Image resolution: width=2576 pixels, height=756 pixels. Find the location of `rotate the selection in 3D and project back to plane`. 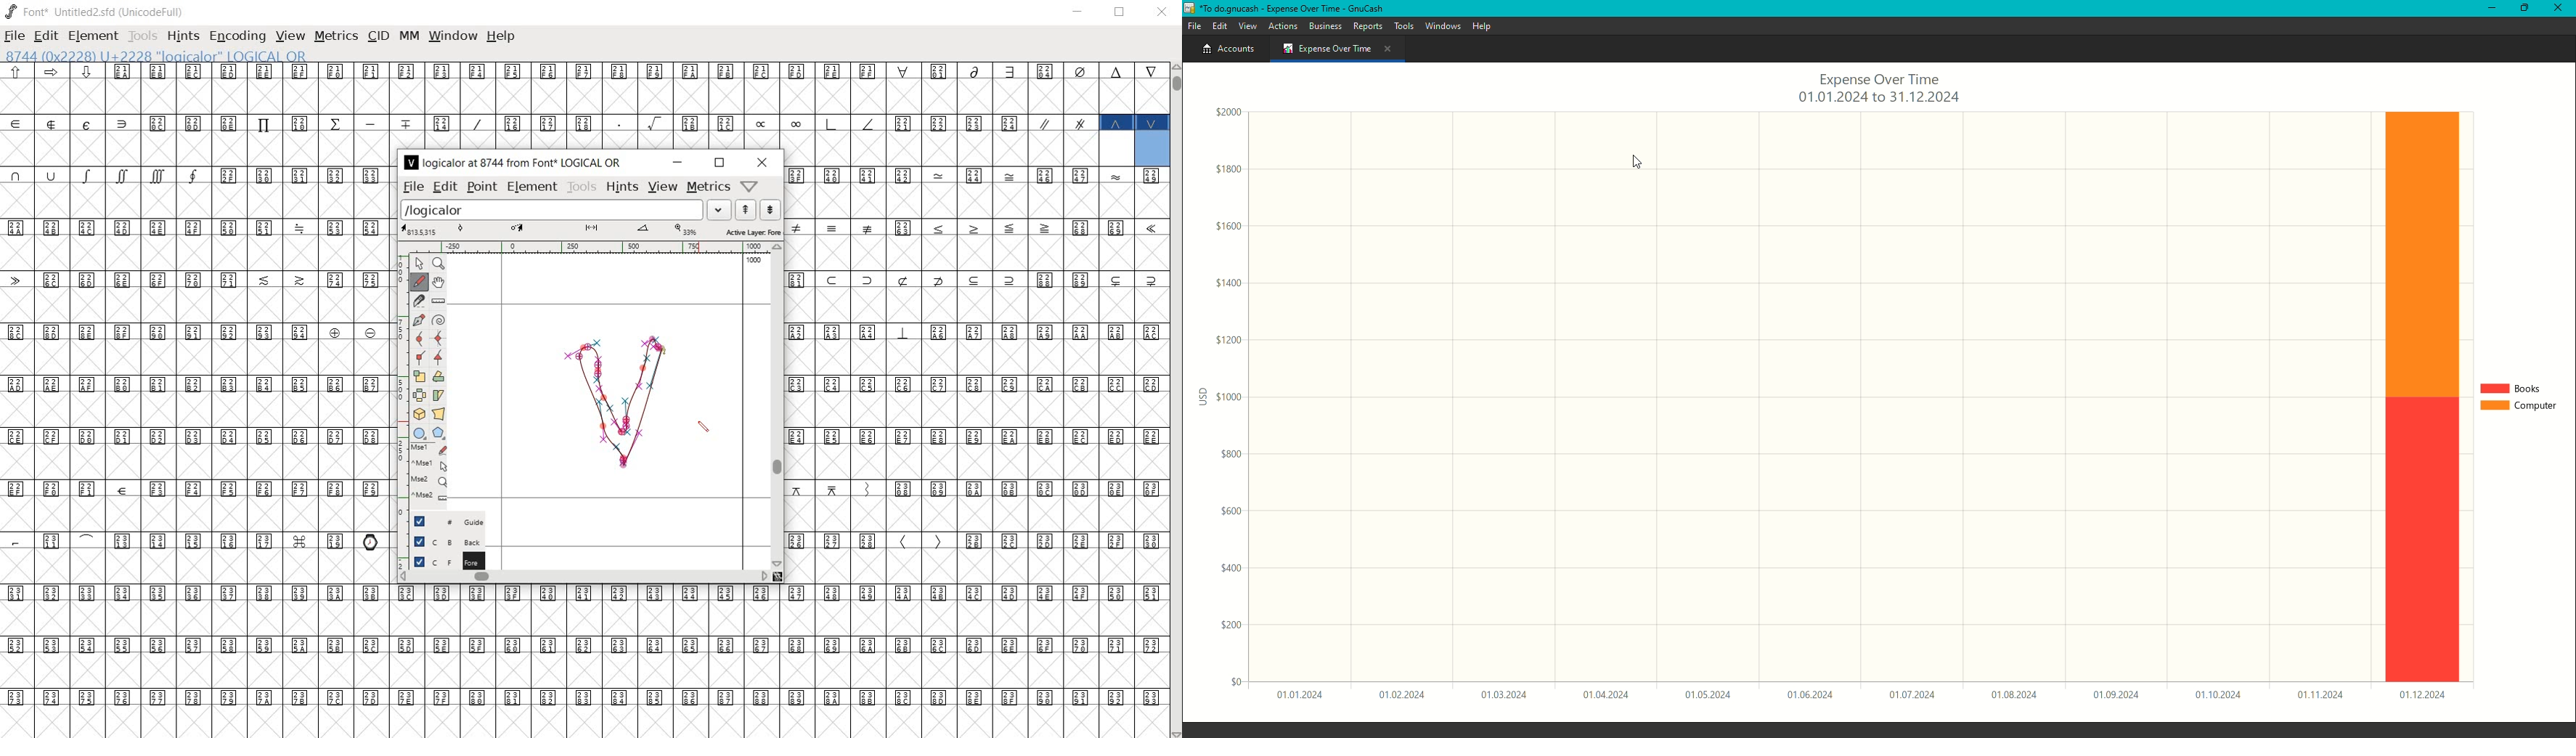

rotate the selection in 3D and project back to plane is located at coordinates (417, 415).